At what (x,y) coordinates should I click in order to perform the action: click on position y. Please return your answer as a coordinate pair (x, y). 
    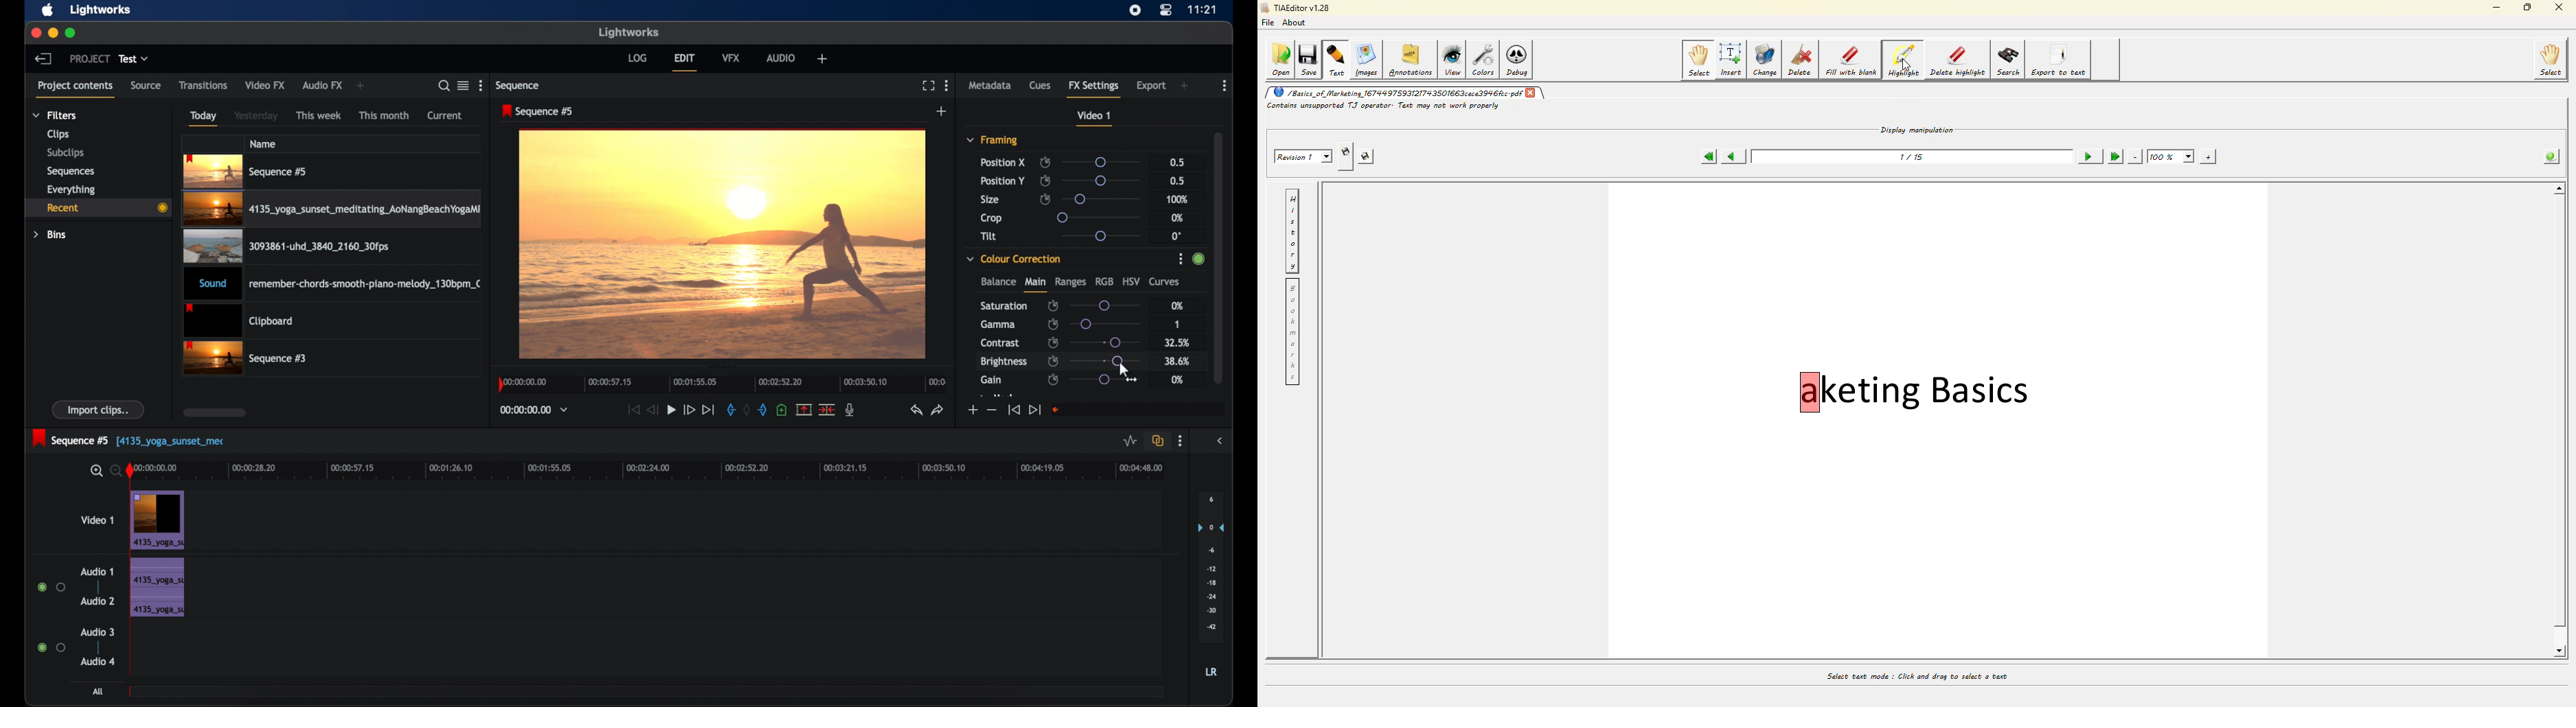
    Looking at the image, I should click on (1002, 181).